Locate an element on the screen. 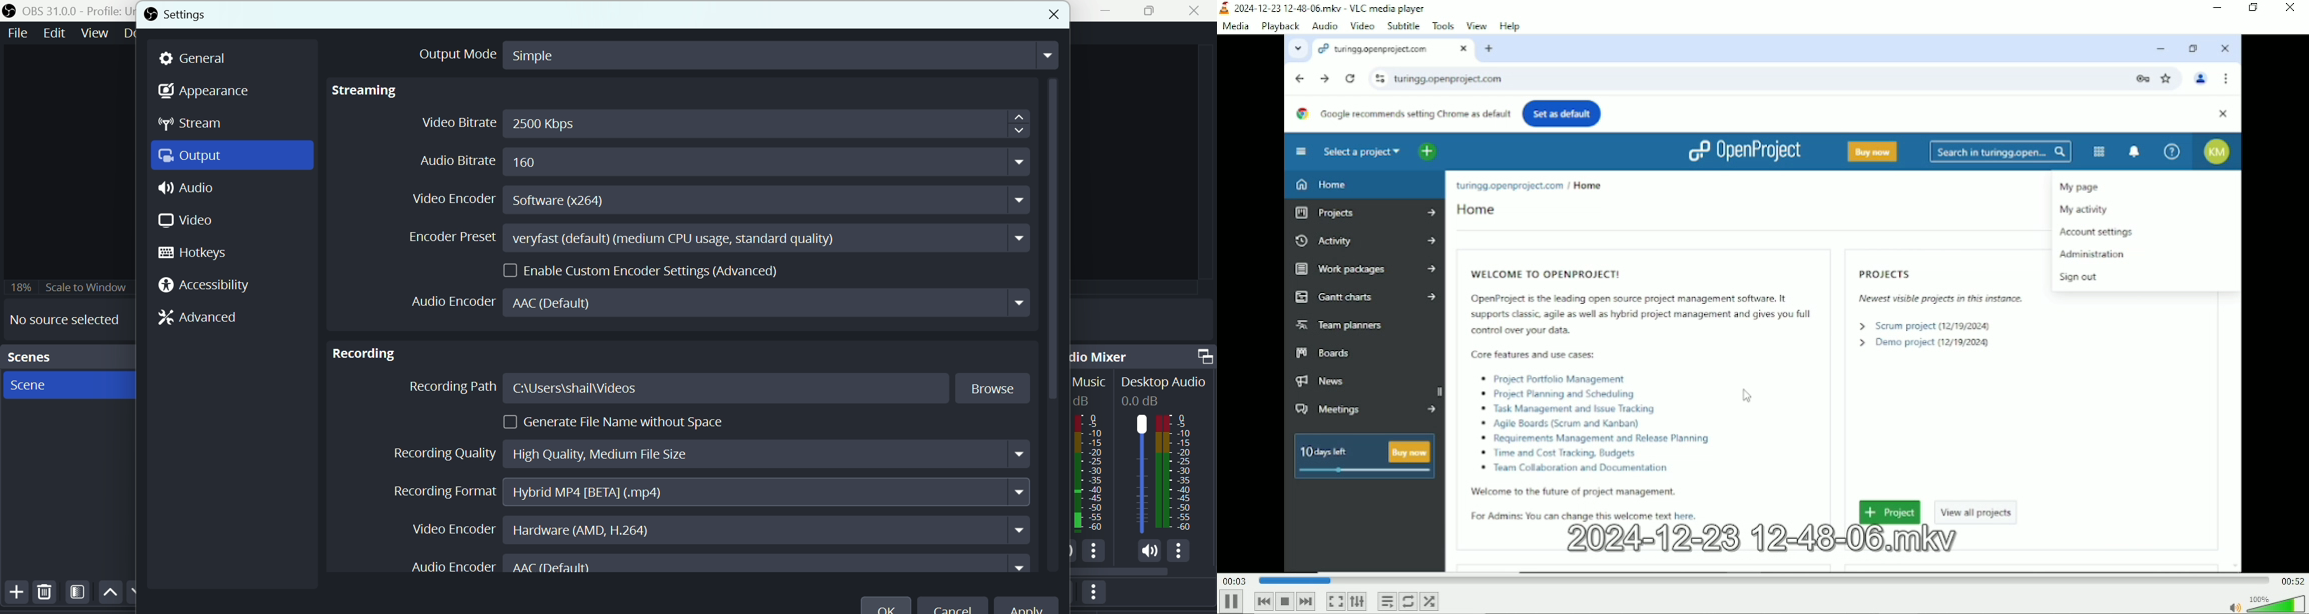  generate file name without space is located at coordinates (589, 421).